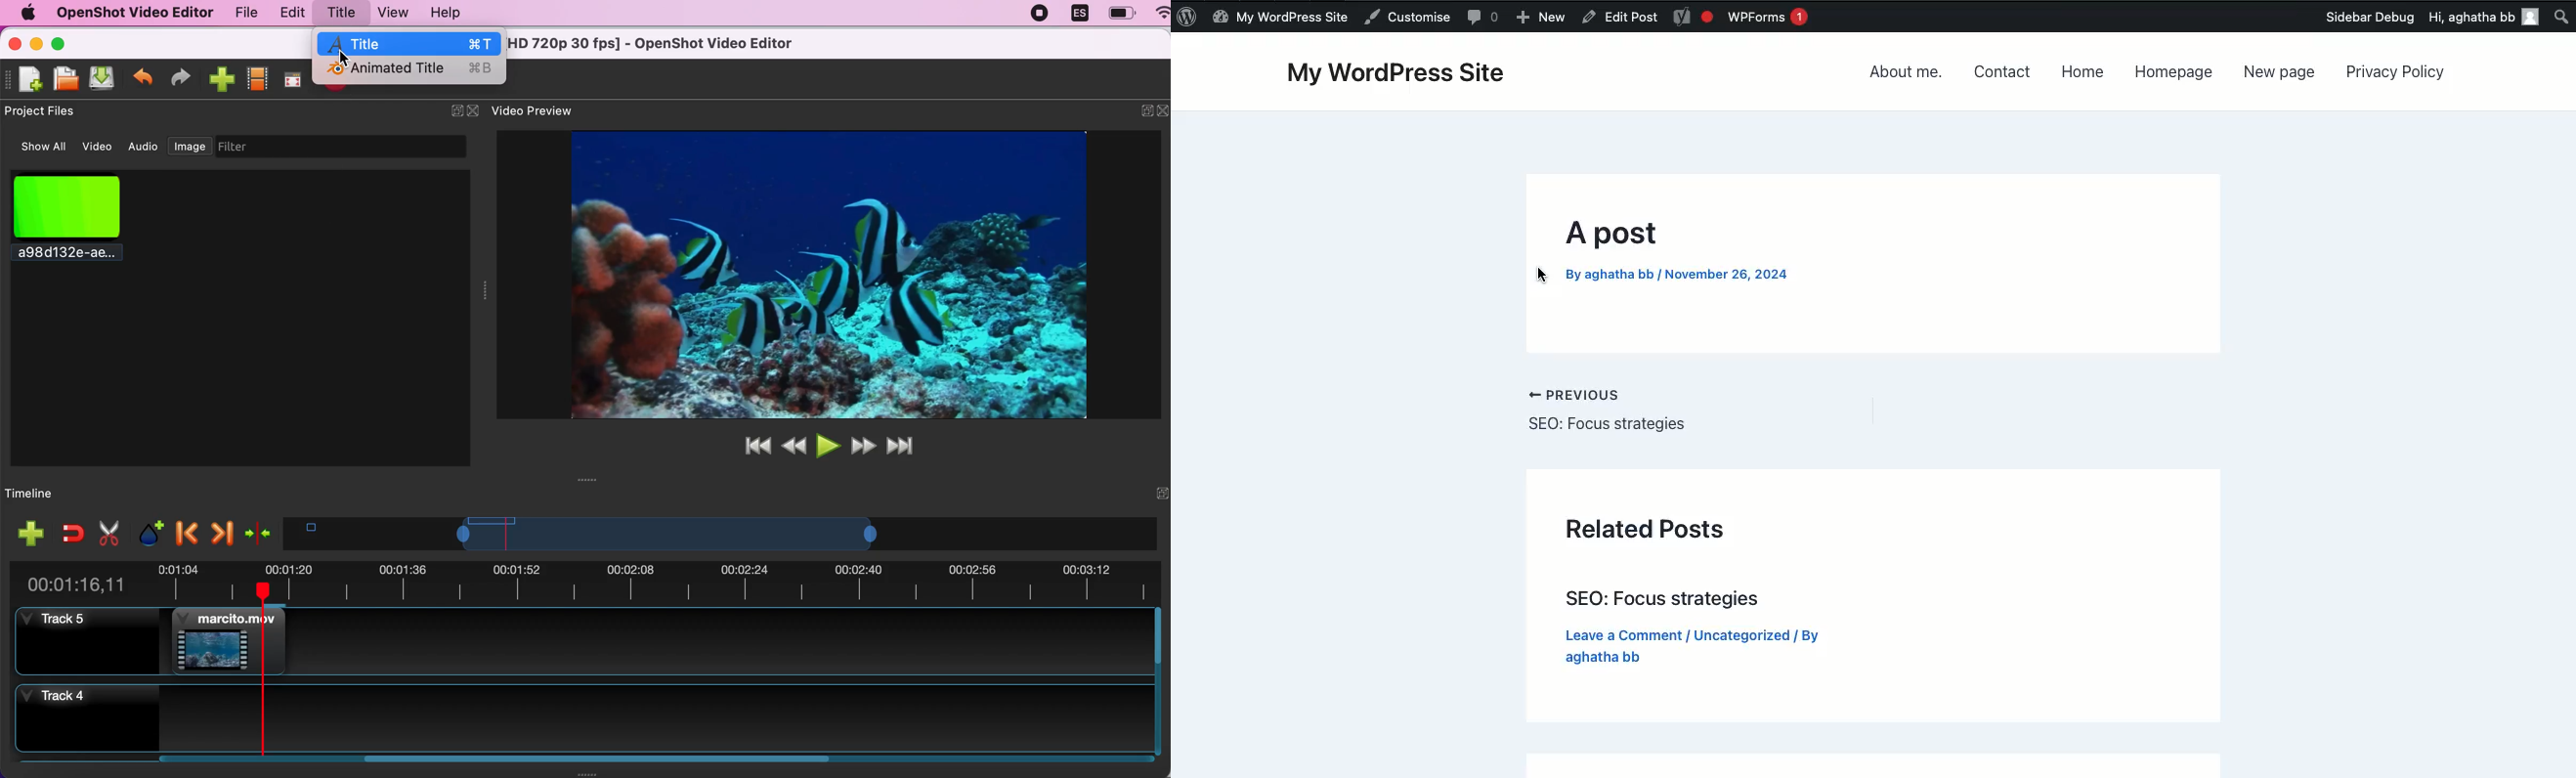 This screenshot has height=784, width=2576. Describe the element at coordinates (345, 57) in the screenshot. I see `Cursor` at that location.